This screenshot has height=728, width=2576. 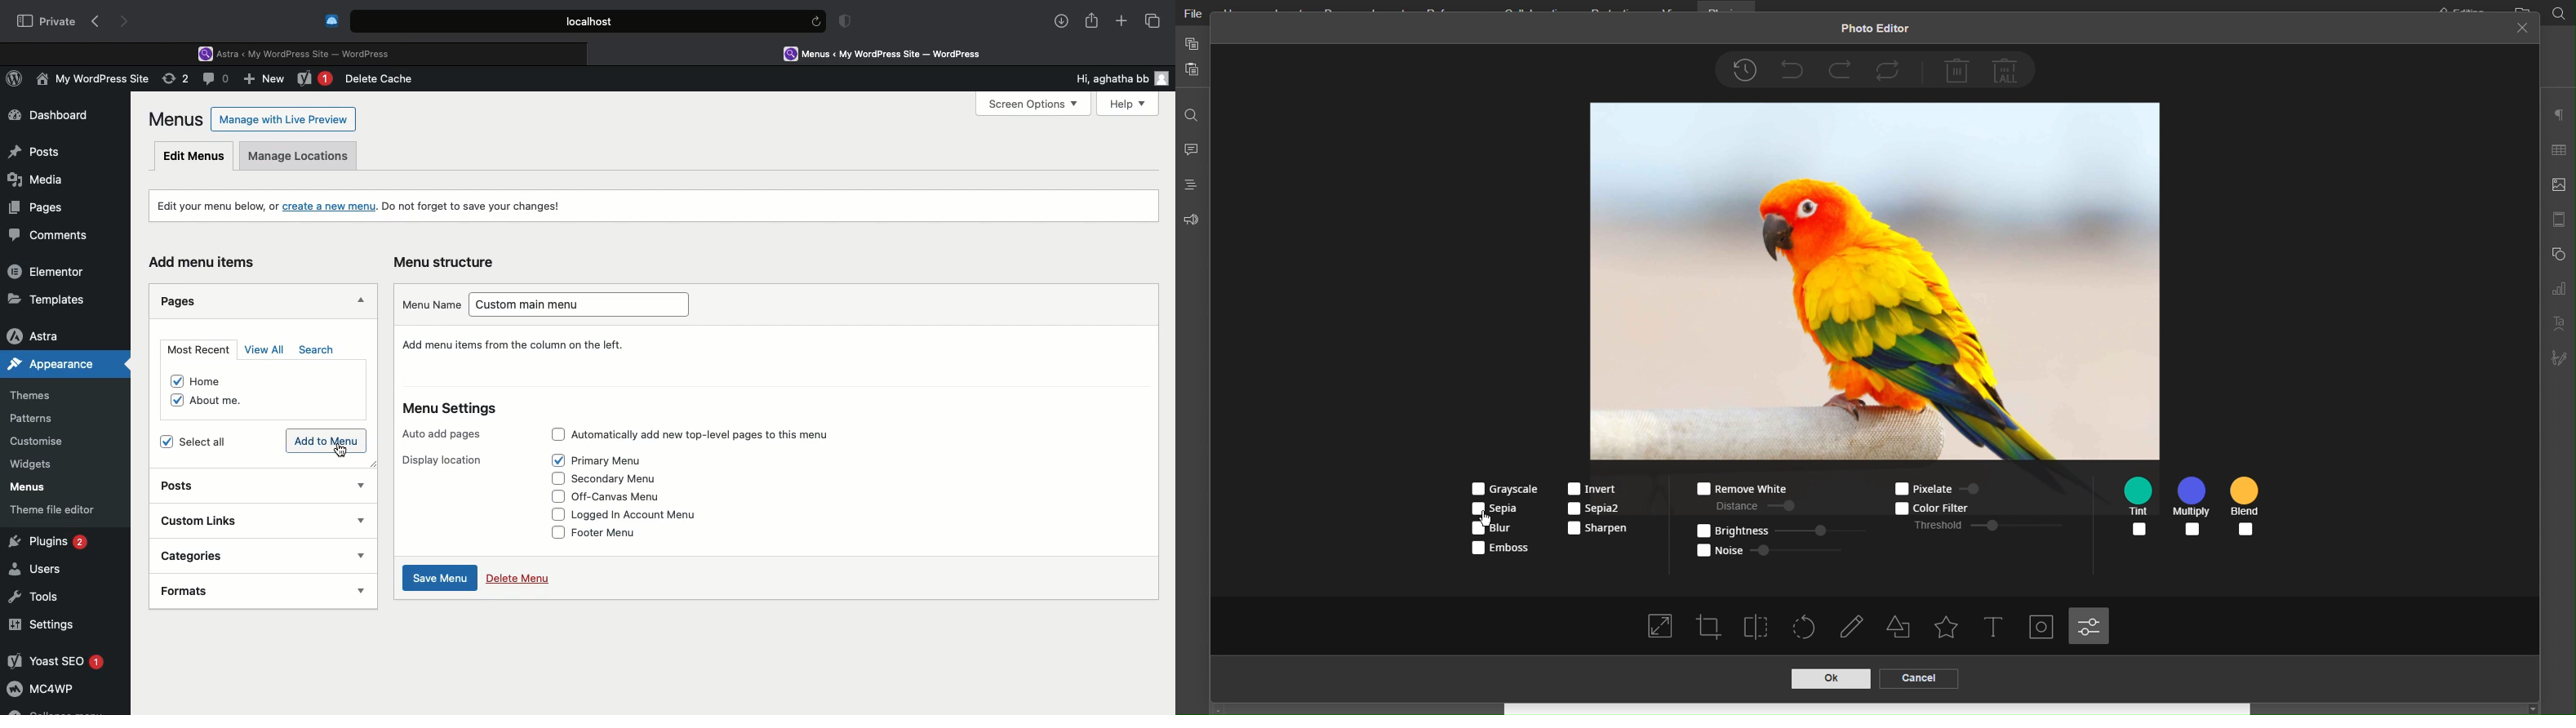 What do you see at coordinates (1840, 69) in the screenshot?
I see `Redo` at bounding box center [1840, 69].